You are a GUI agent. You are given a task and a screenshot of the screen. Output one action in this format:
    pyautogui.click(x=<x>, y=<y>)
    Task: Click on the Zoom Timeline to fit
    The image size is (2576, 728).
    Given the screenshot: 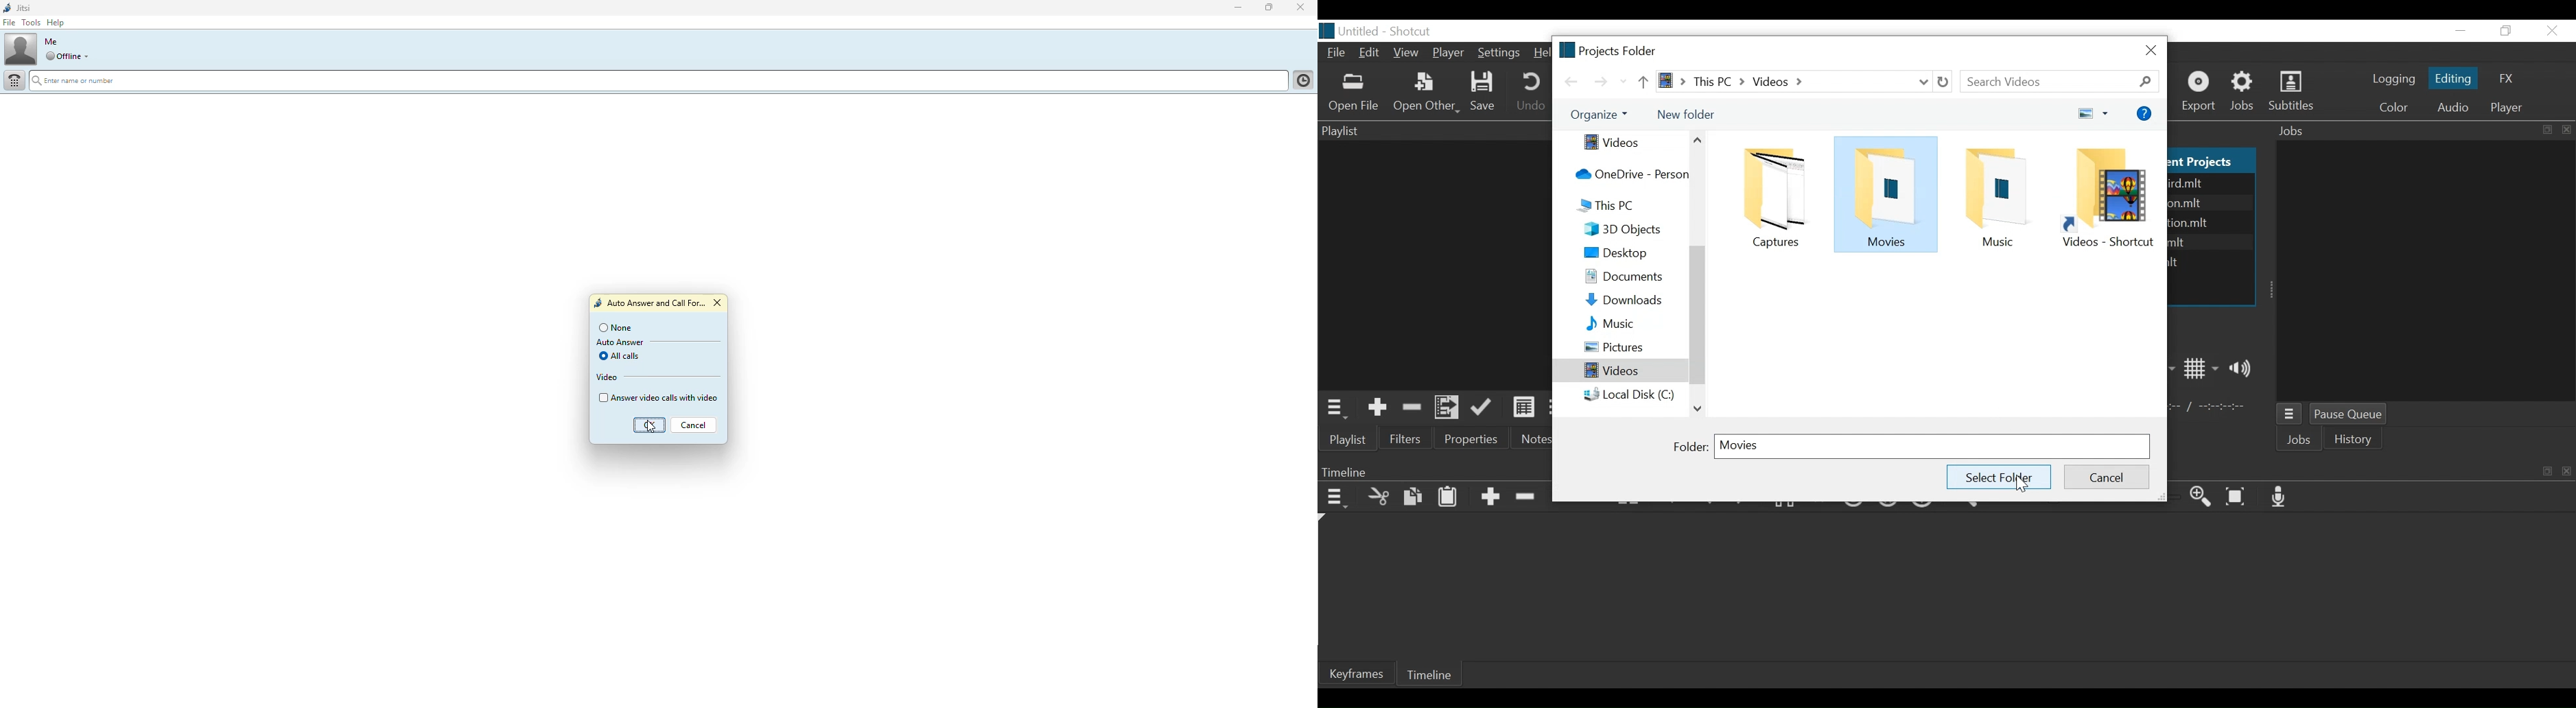 What is the action you would take?
    pyautogui.click(x=2239, y=497)
    